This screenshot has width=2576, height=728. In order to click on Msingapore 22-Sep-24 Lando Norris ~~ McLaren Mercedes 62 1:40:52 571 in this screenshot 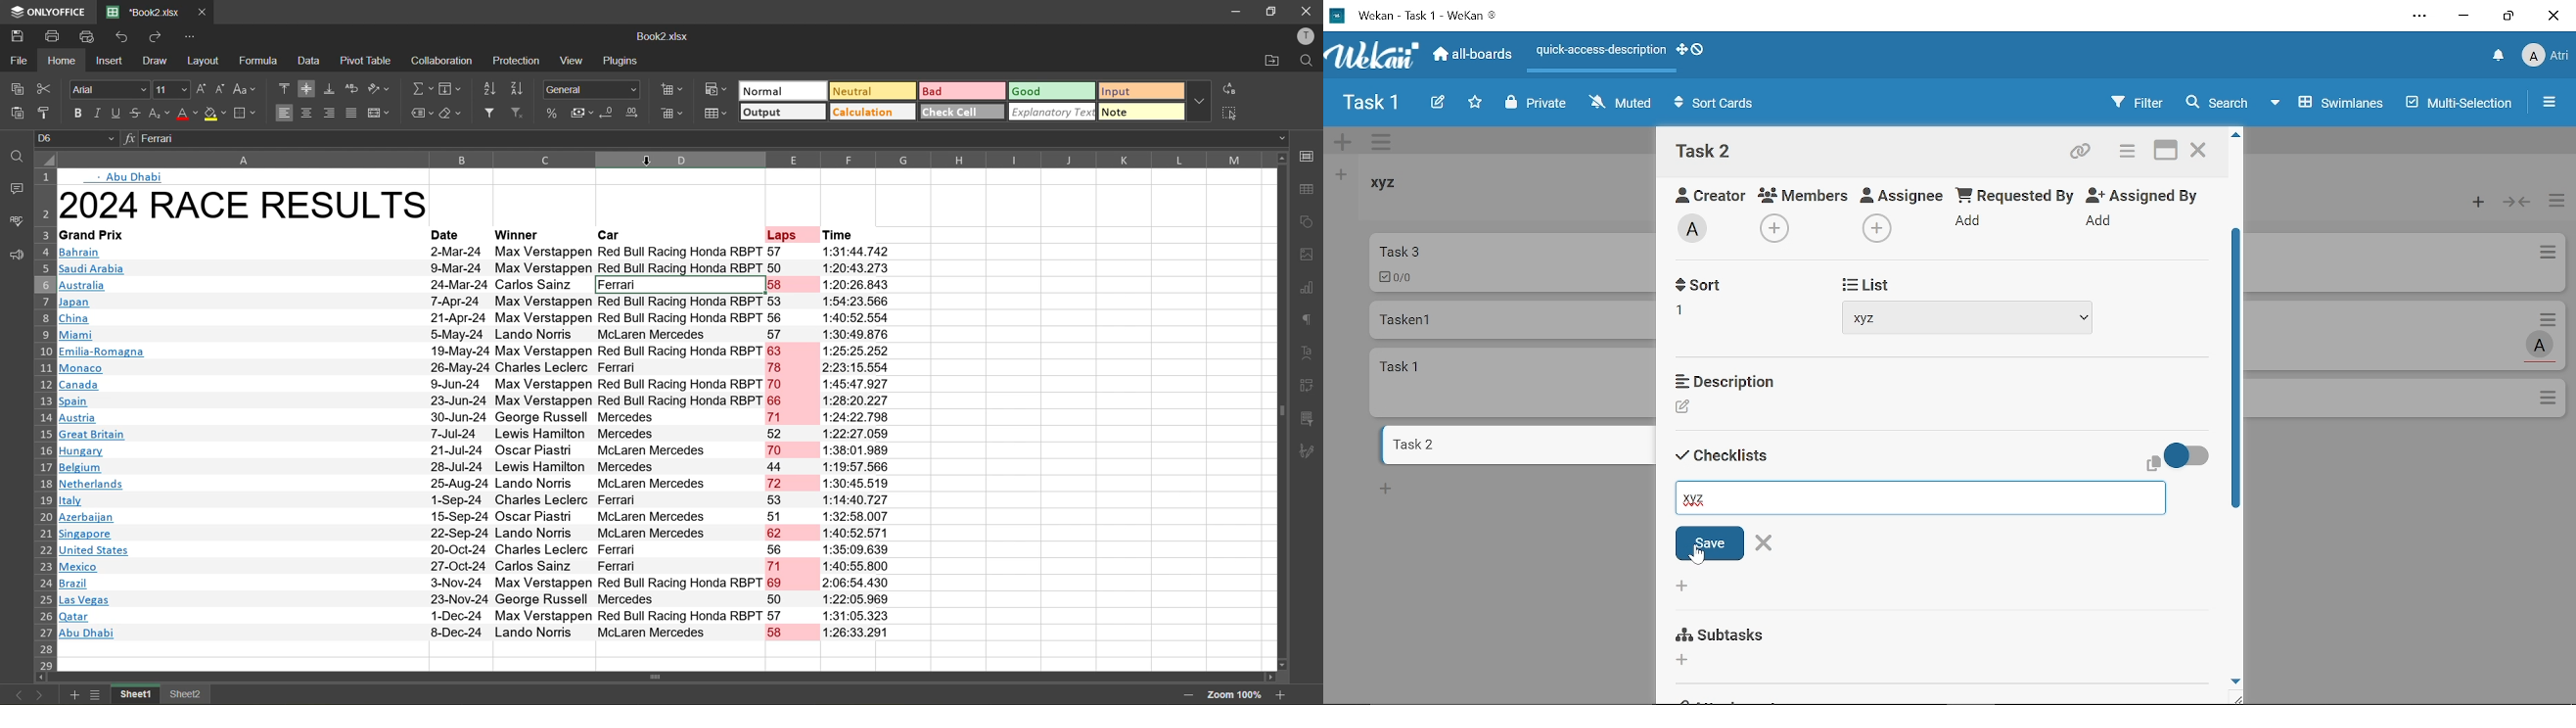, I will do `click(481, 533)`.